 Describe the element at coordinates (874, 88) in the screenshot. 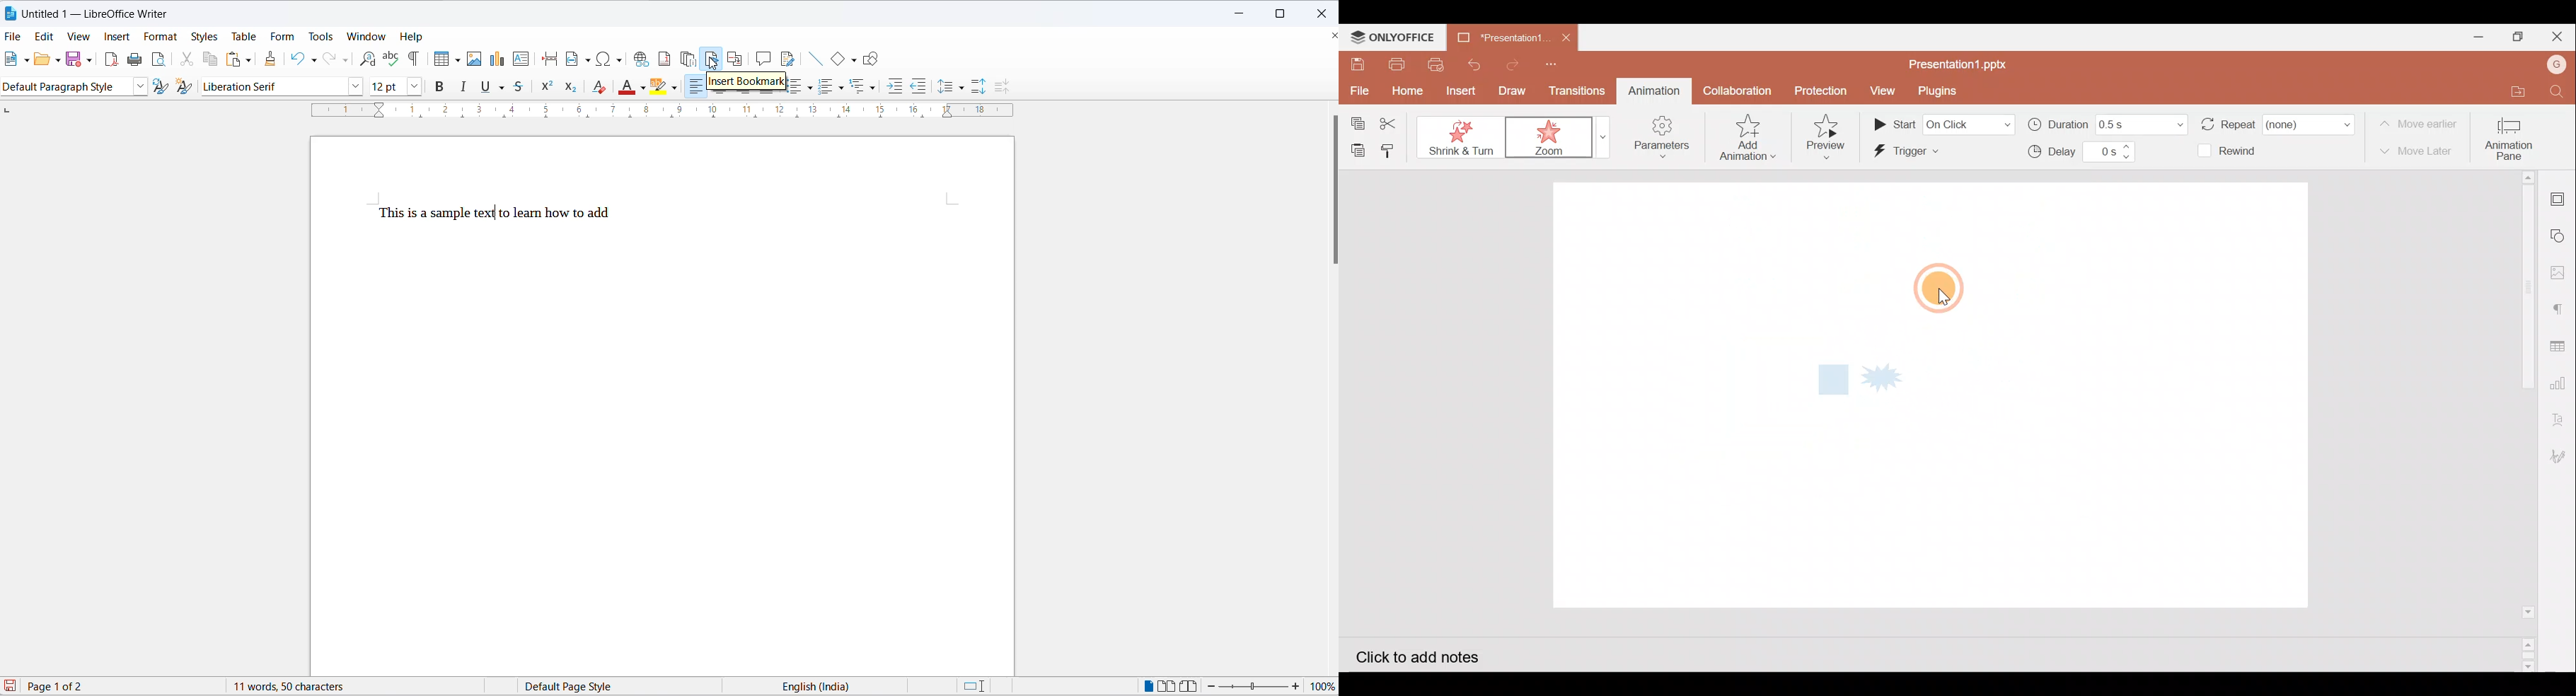

I see `outline format options` at that location.